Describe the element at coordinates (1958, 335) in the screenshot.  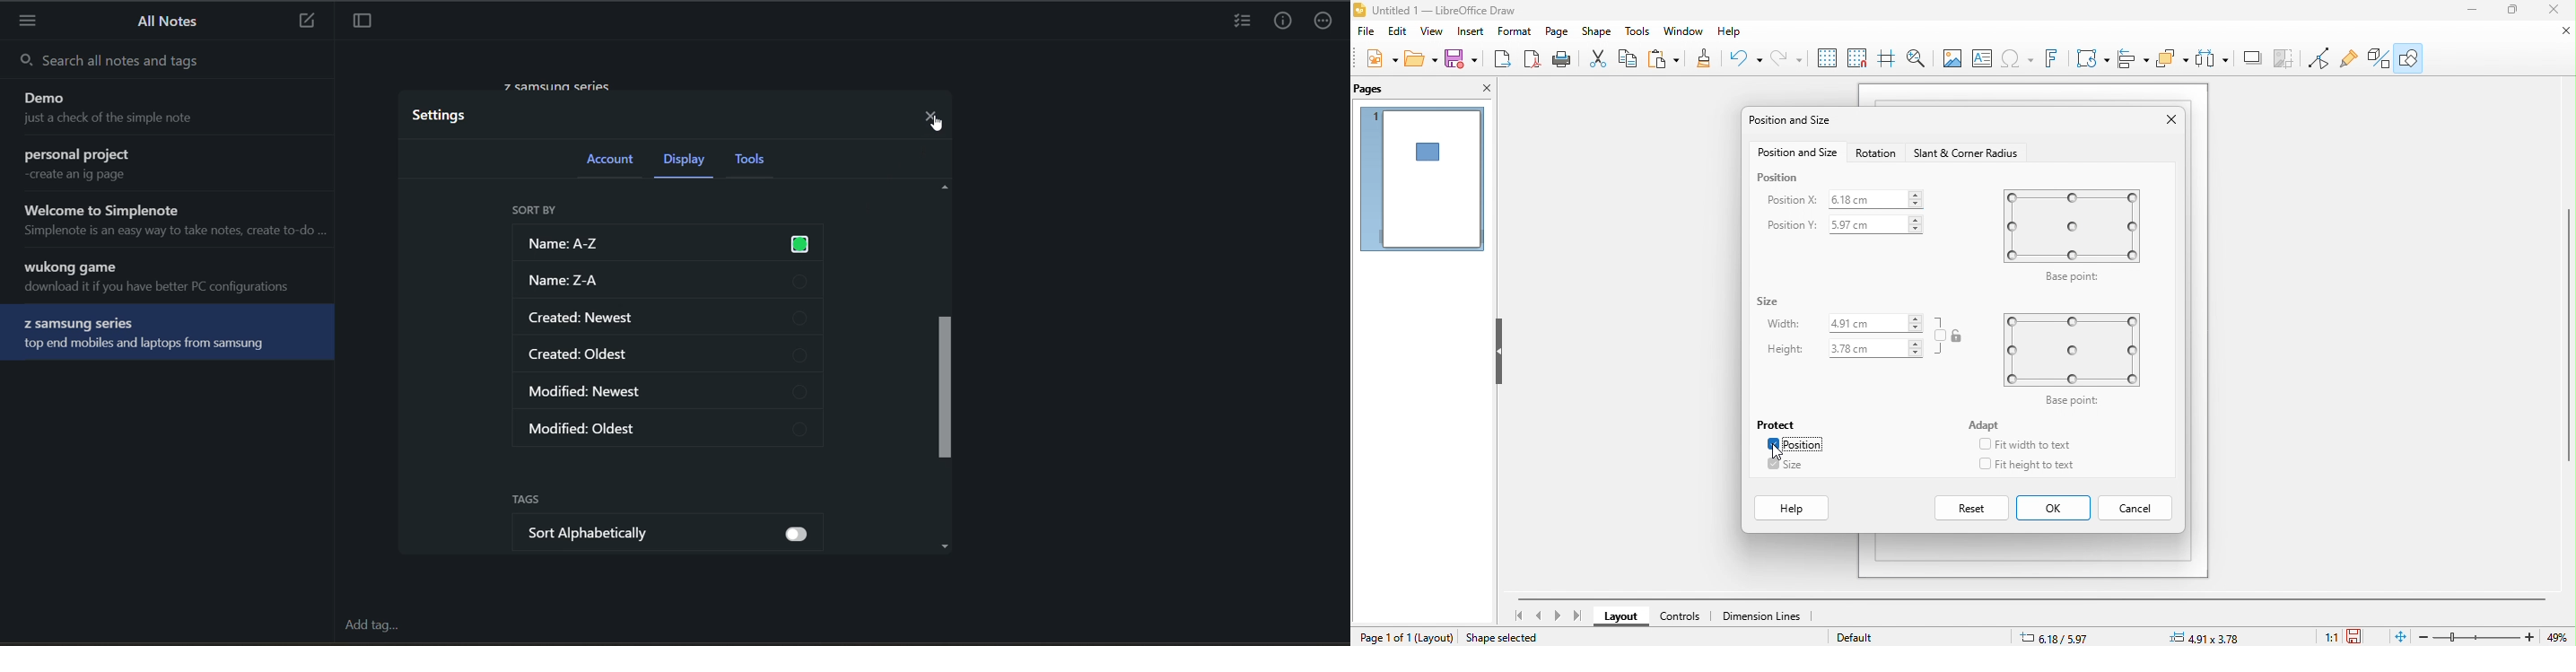
I see `icon` at that location.